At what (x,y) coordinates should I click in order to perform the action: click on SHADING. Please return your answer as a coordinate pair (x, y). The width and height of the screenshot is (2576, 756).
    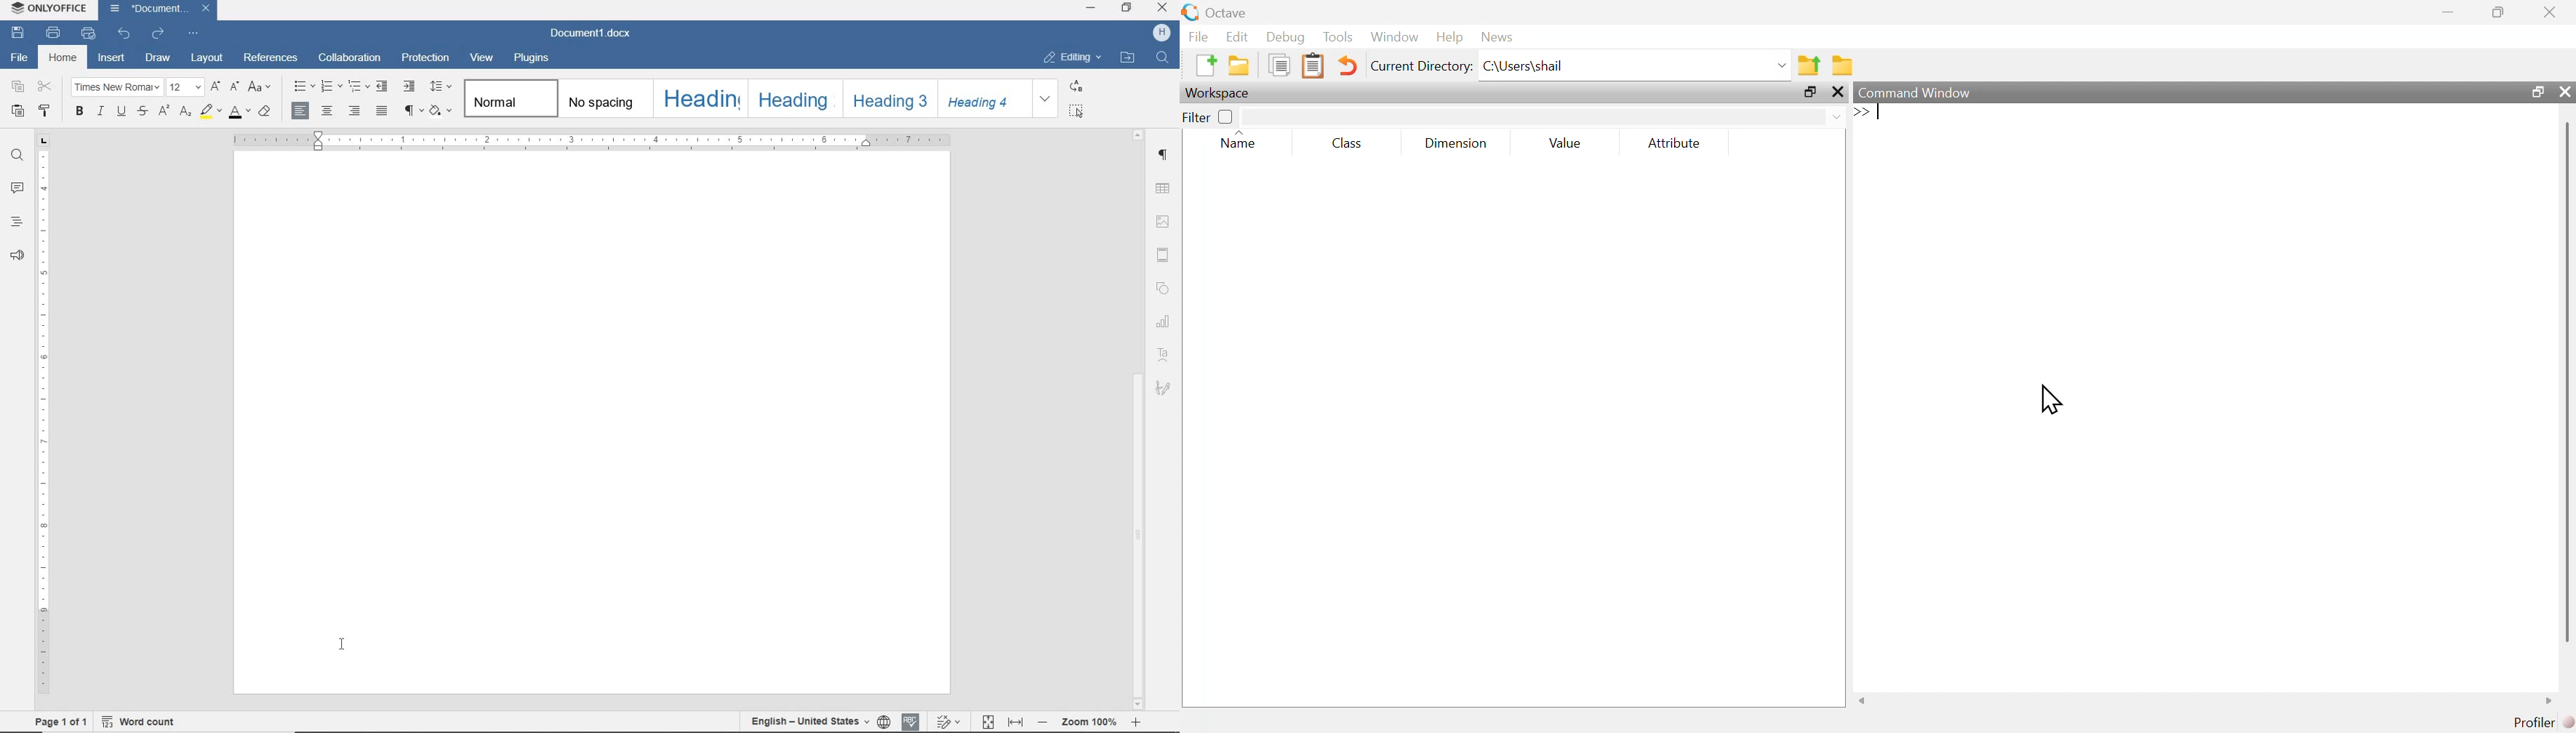
    Looking at the image, I should click on (442, 111).